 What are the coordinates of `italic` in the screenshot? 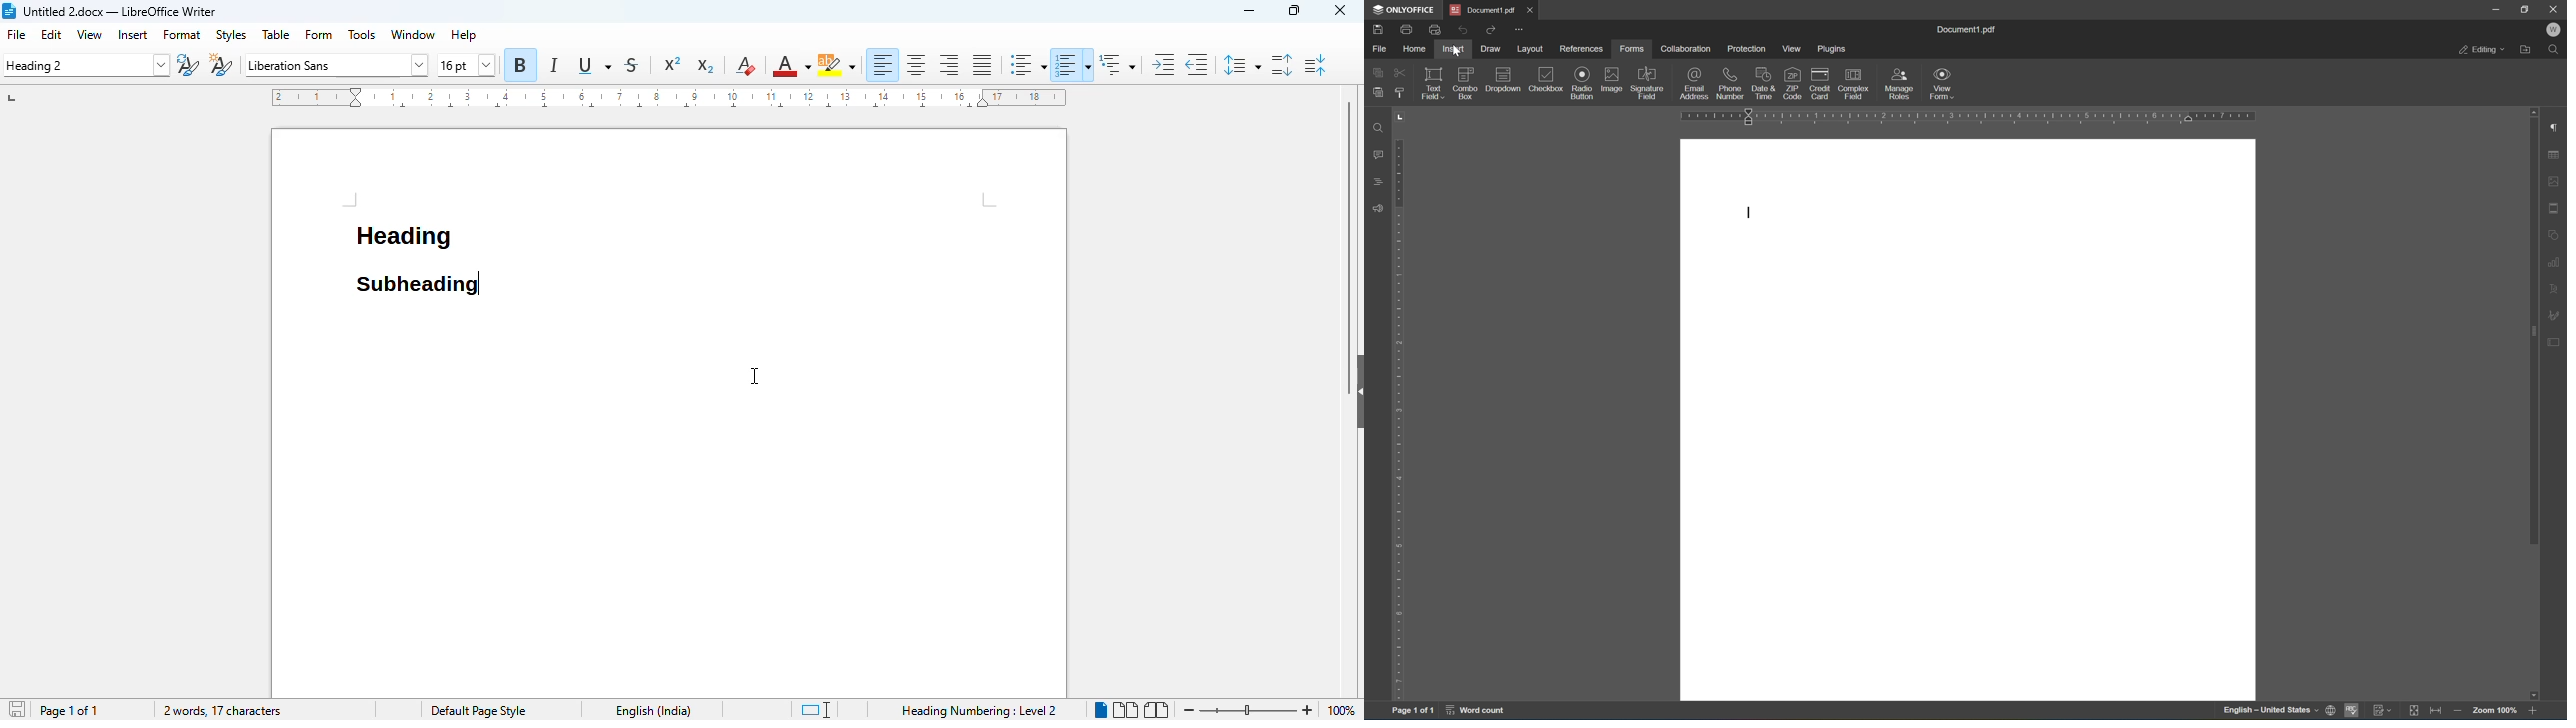 It's located at (553, 65).